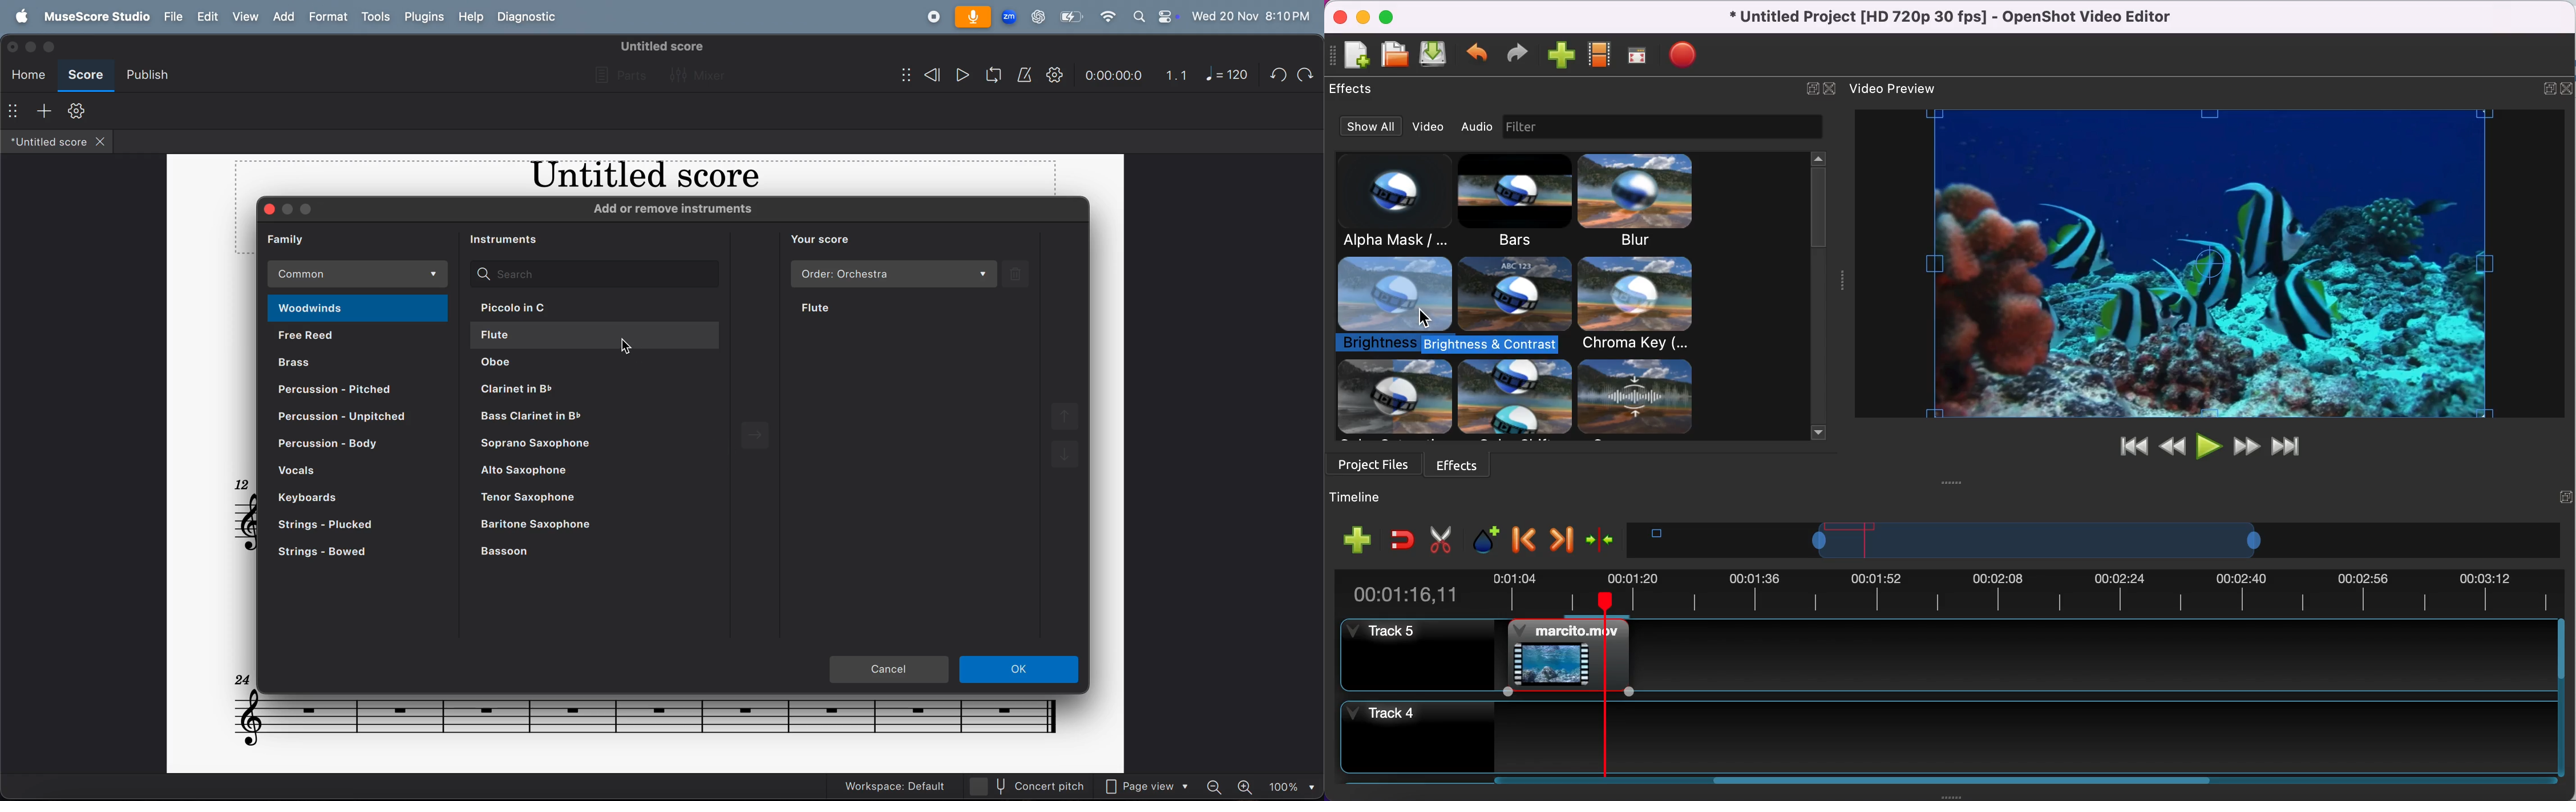 Image resolution: width=2576 pixels, height=812 pixels. Describe the element at coordinates (1303, 73) in the screenshot. I see `redo` at that location.